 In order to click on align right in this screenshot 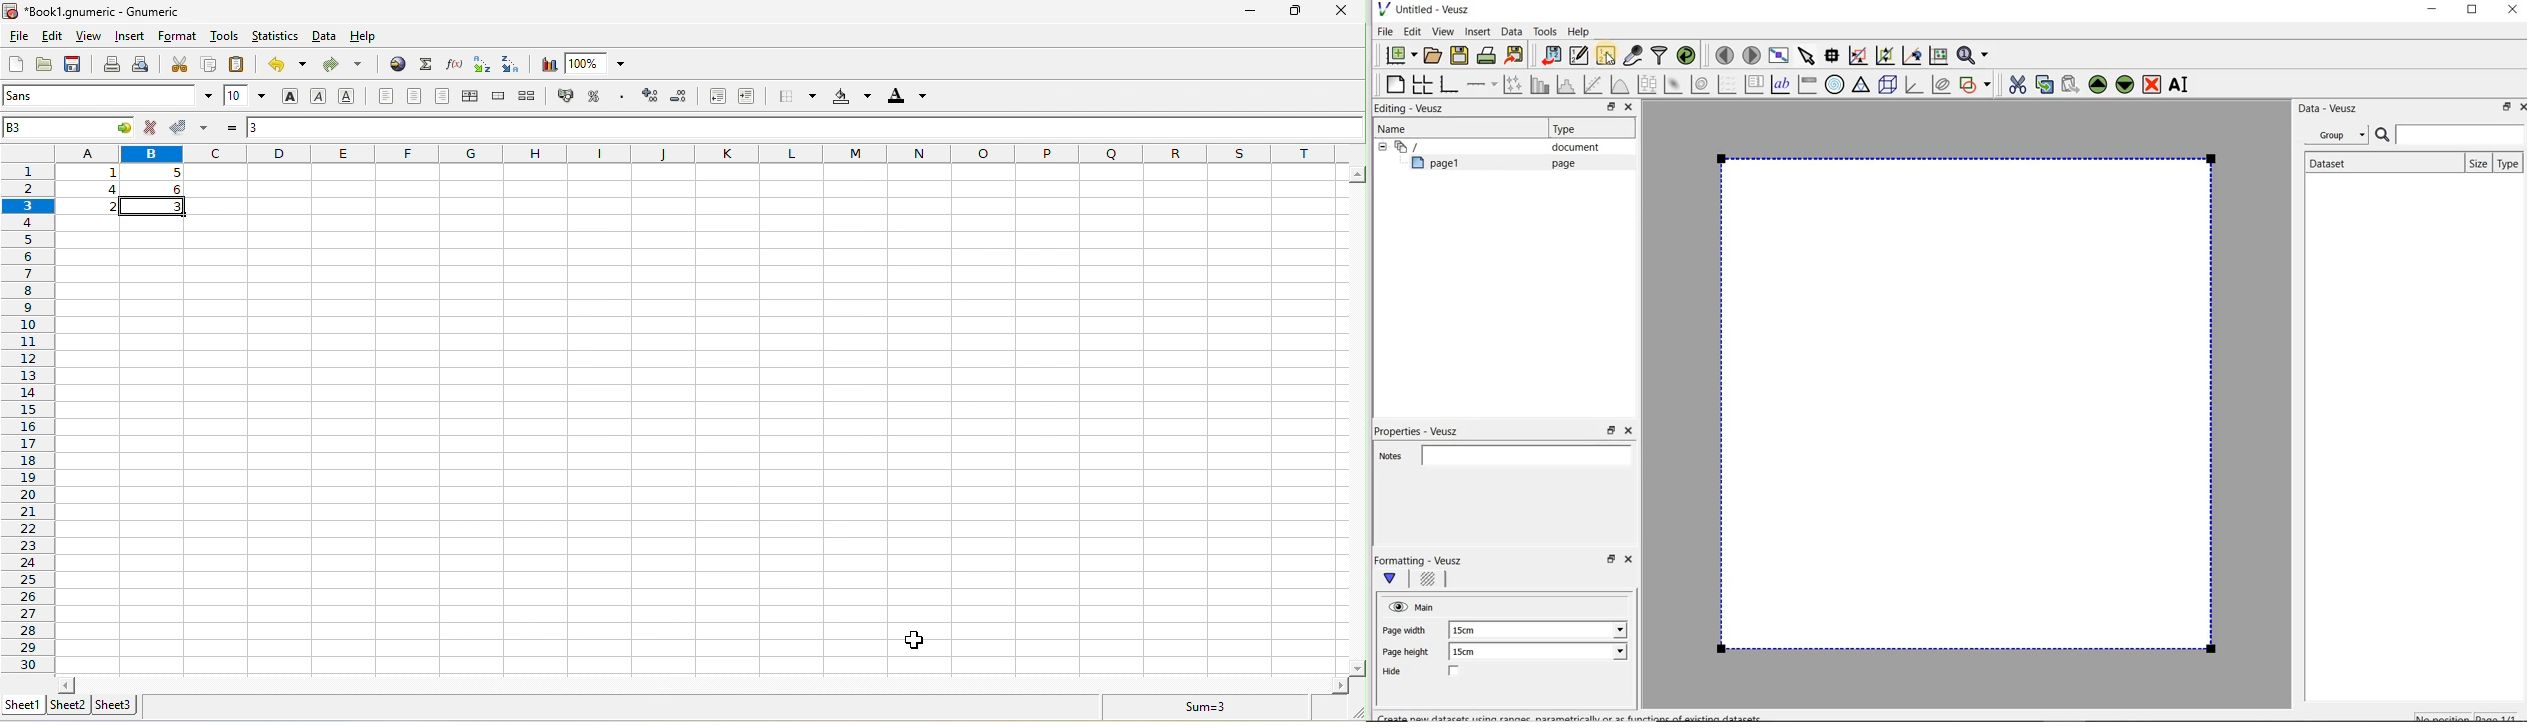, I will do `click(445, 96)`.